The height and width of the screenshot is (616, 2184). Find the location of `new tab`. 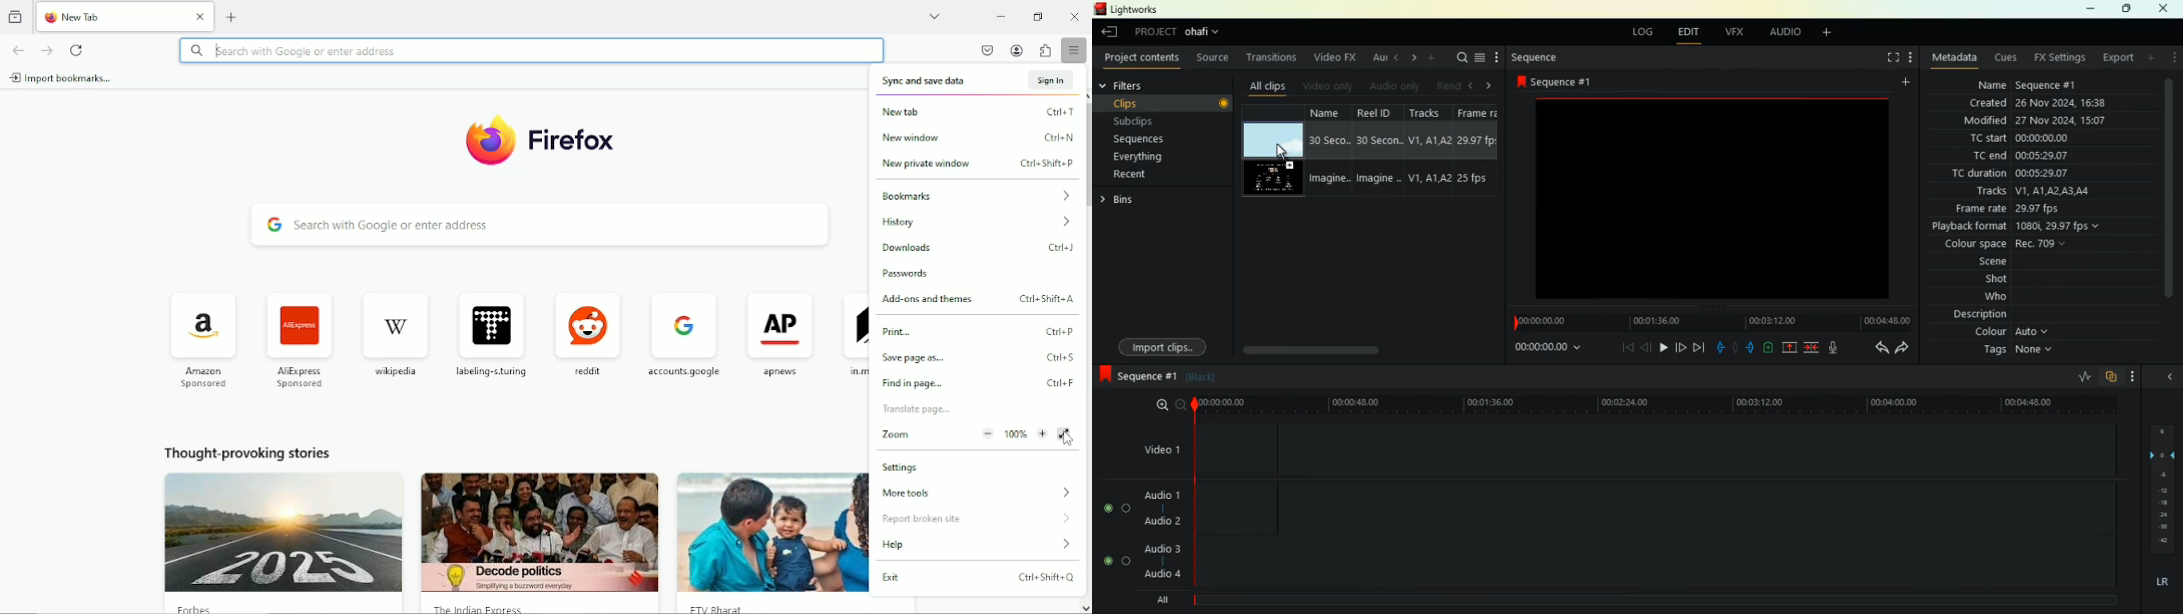

new tab is located at coordinates (979, 114).